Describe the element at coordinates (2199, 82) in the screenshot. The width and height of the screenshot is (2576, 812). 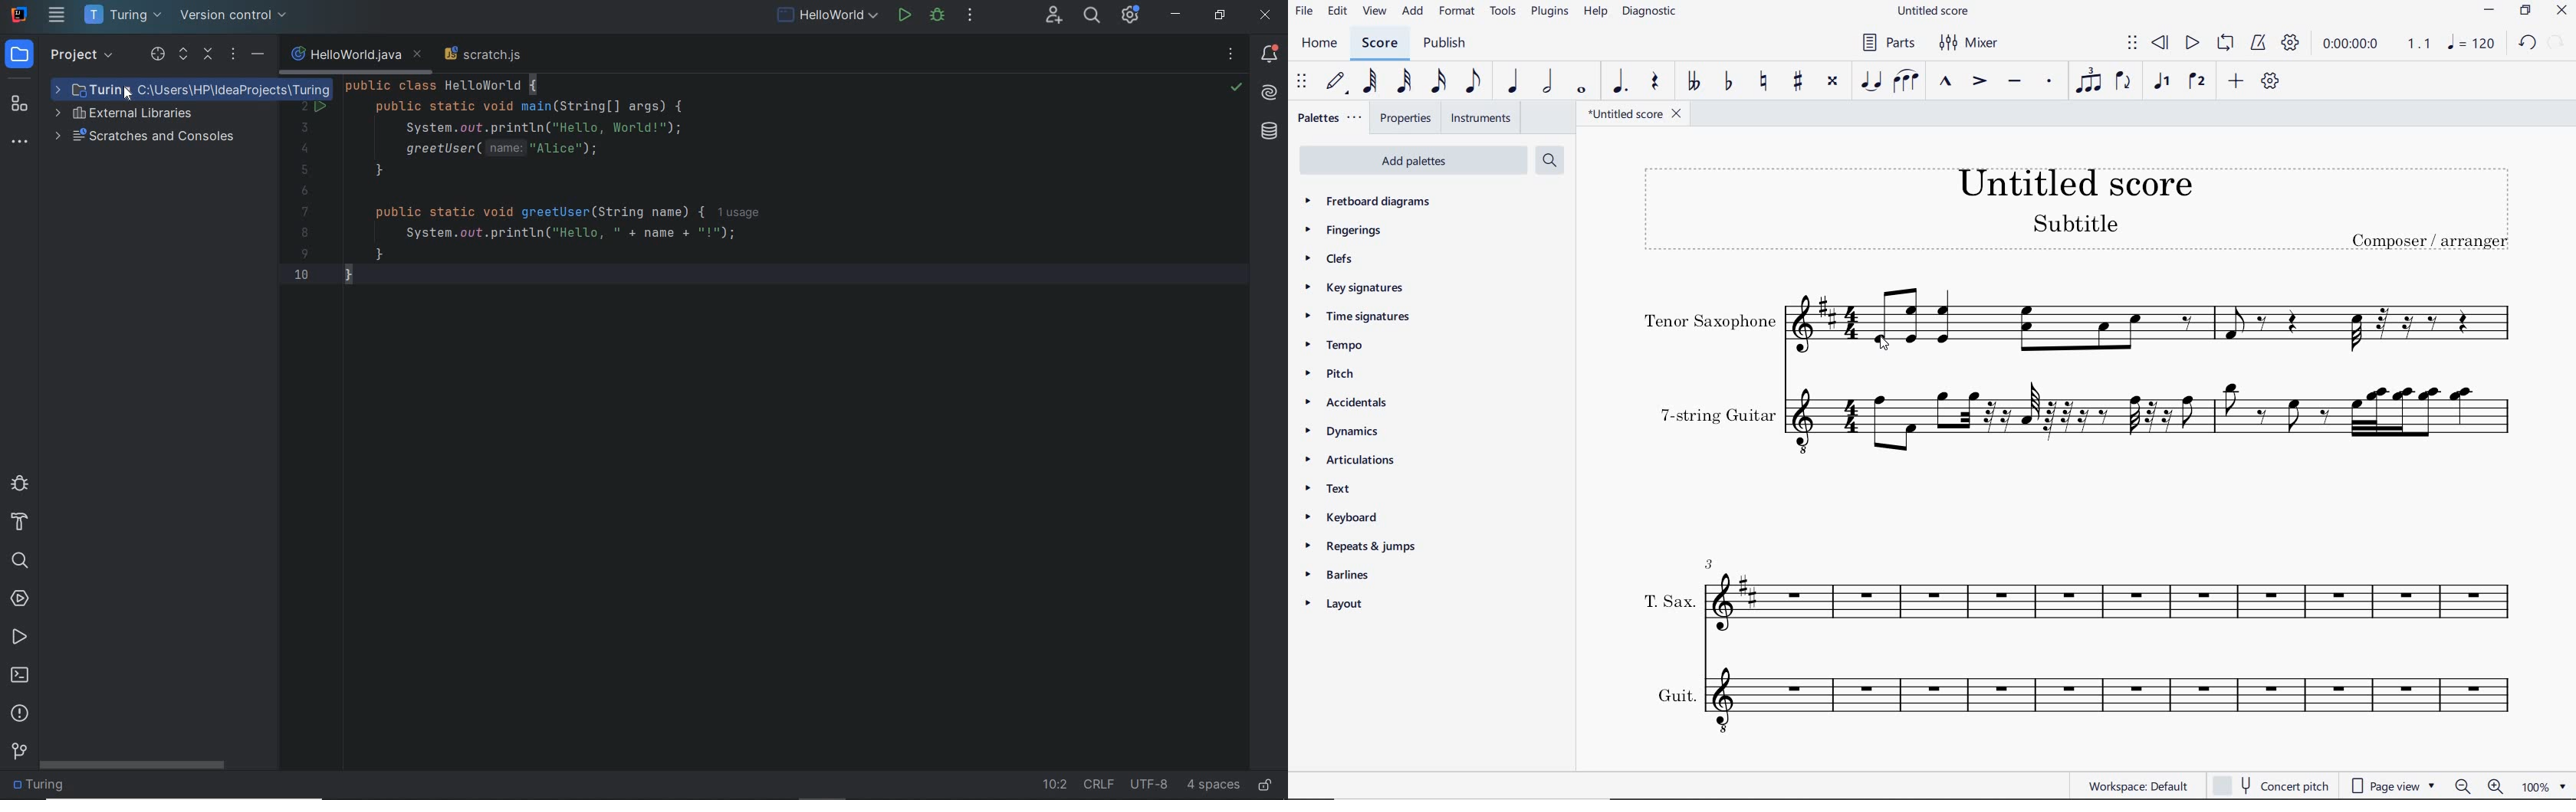
I see `VOICE 2` at that location.